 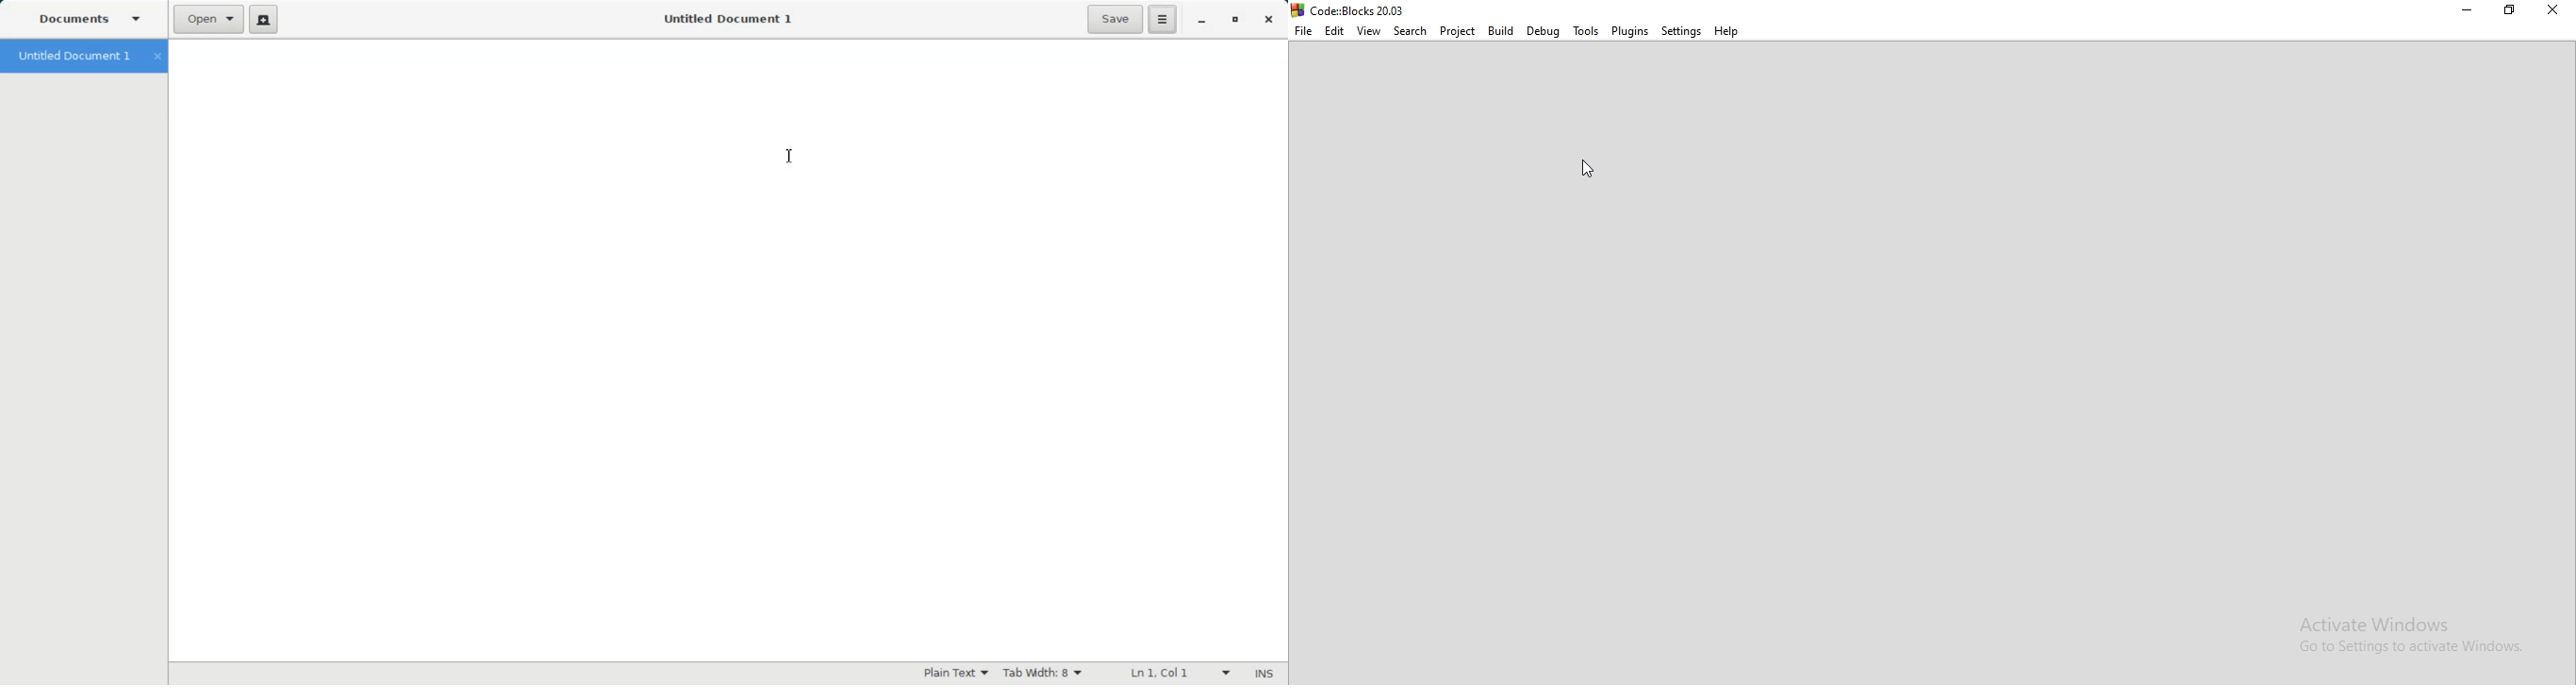 I want to click on Search , so click(x=1409, y=31).